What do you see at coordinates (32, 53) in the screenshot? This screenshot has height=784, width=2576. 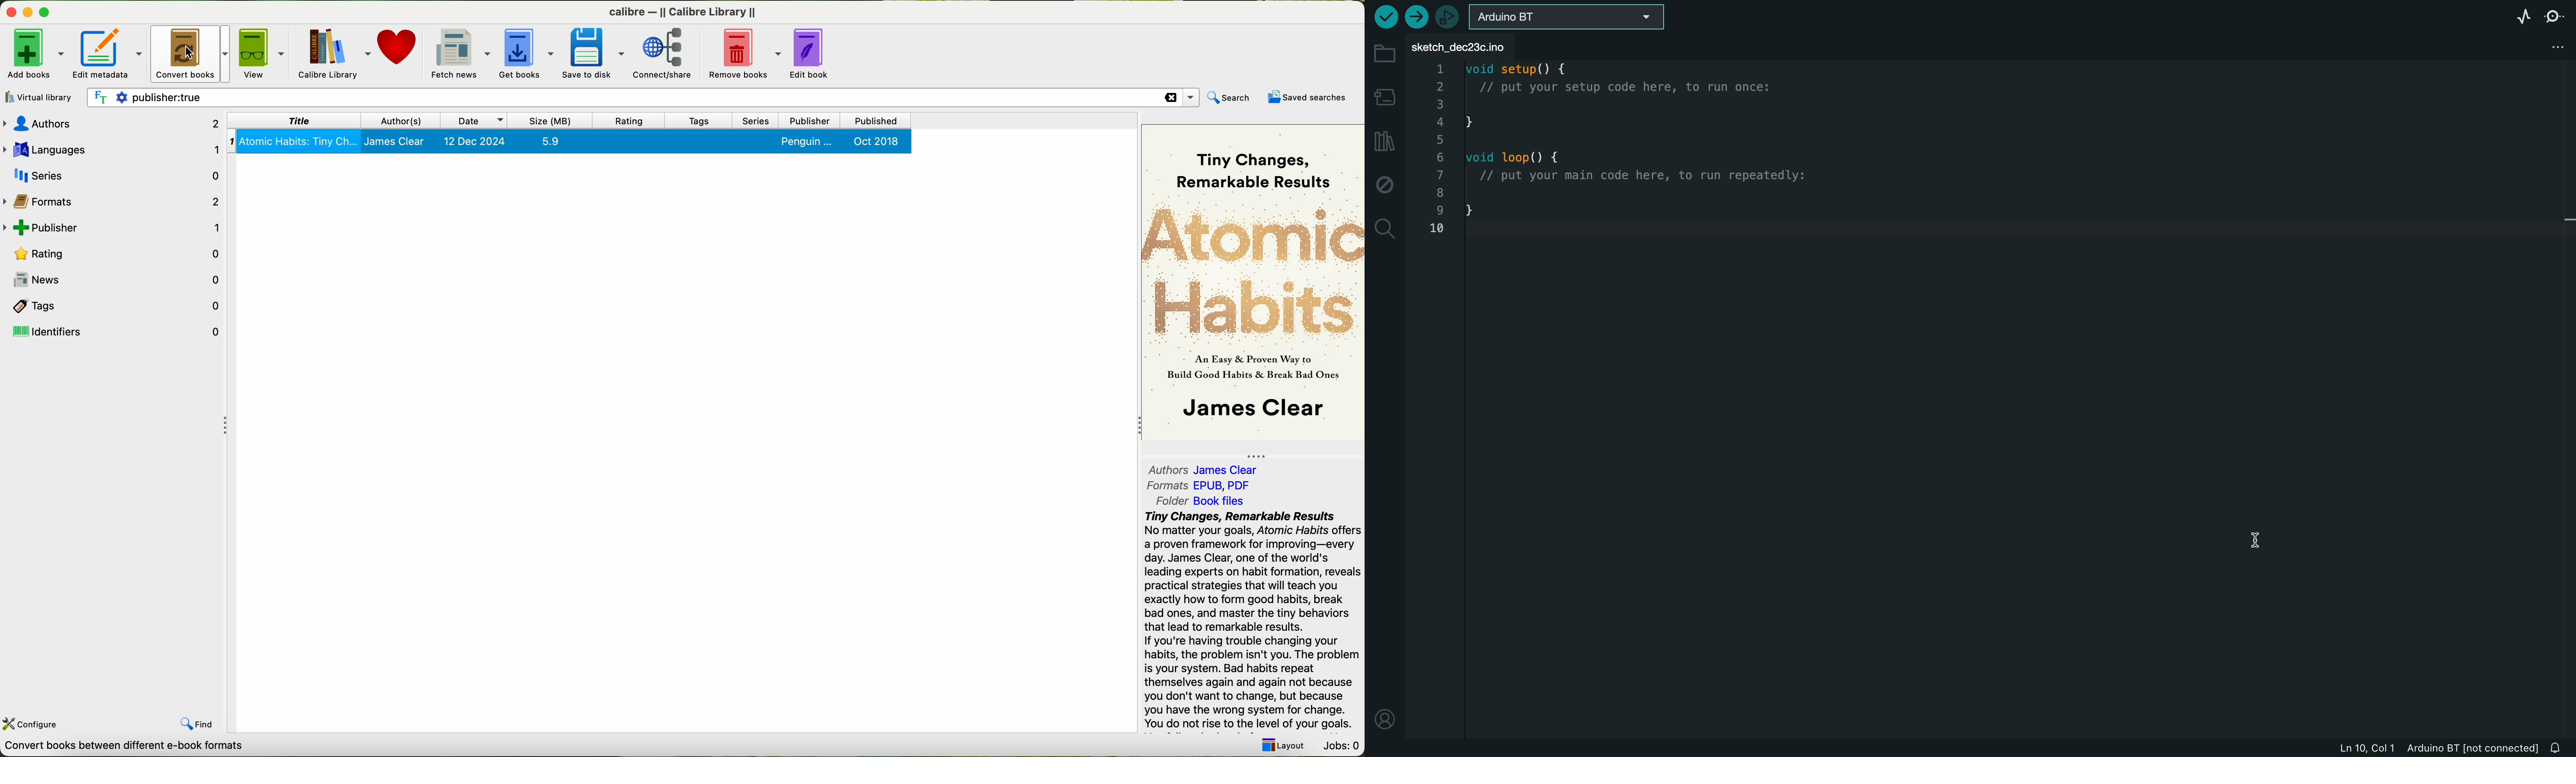 I see `add books` at bounding box center [32, 53].